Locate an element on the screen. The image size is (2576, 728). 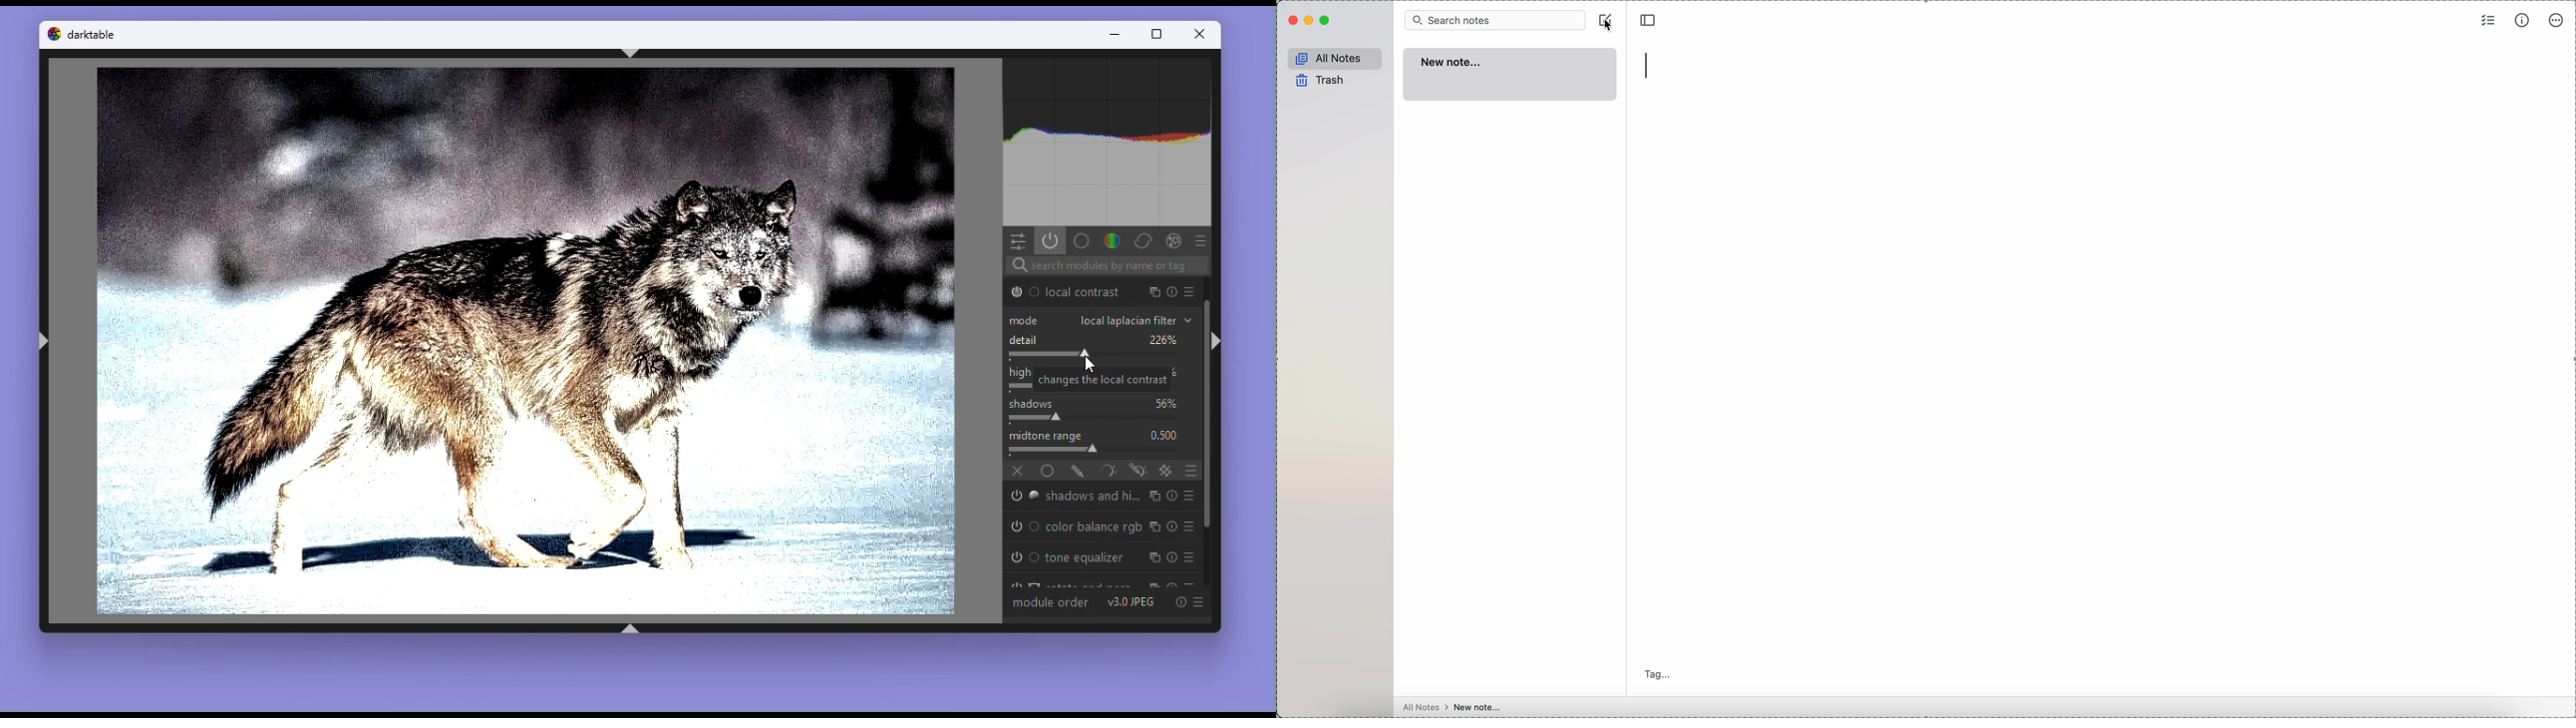
 is located at coordinates (1172, 527).